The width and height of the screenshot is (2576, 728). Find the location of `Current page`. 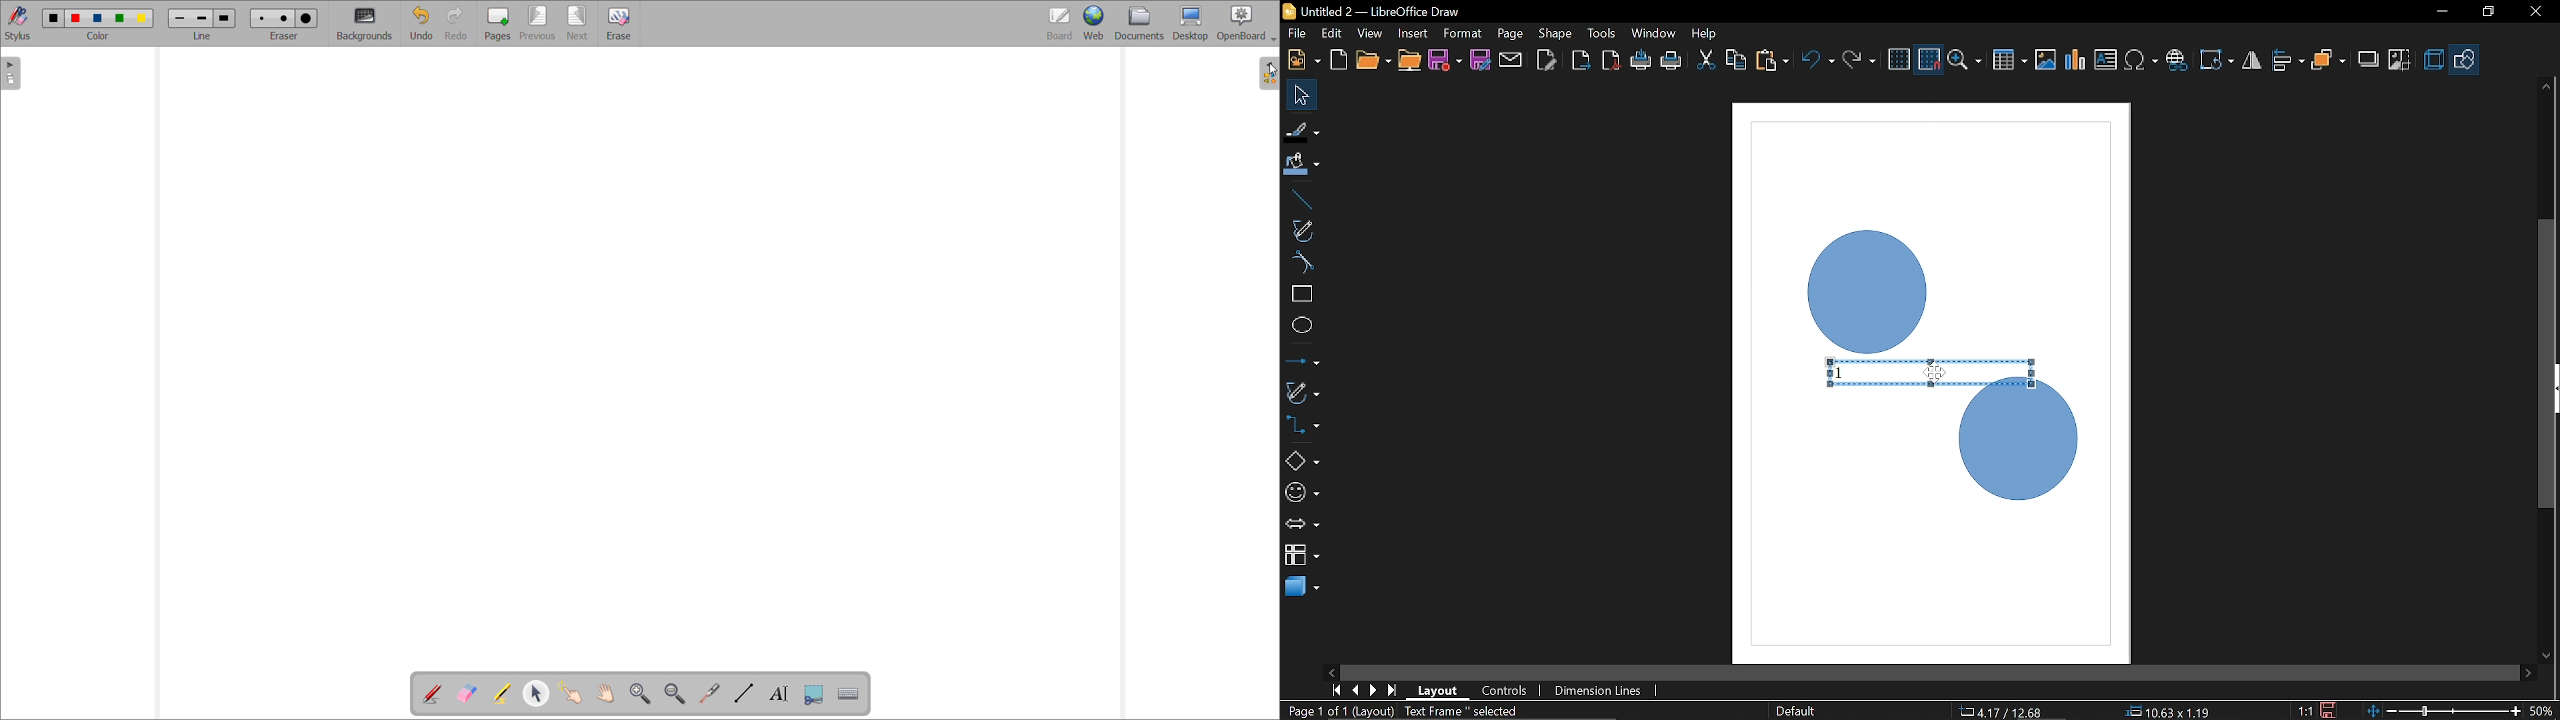

Current page is located at coordinates (1407, 712).